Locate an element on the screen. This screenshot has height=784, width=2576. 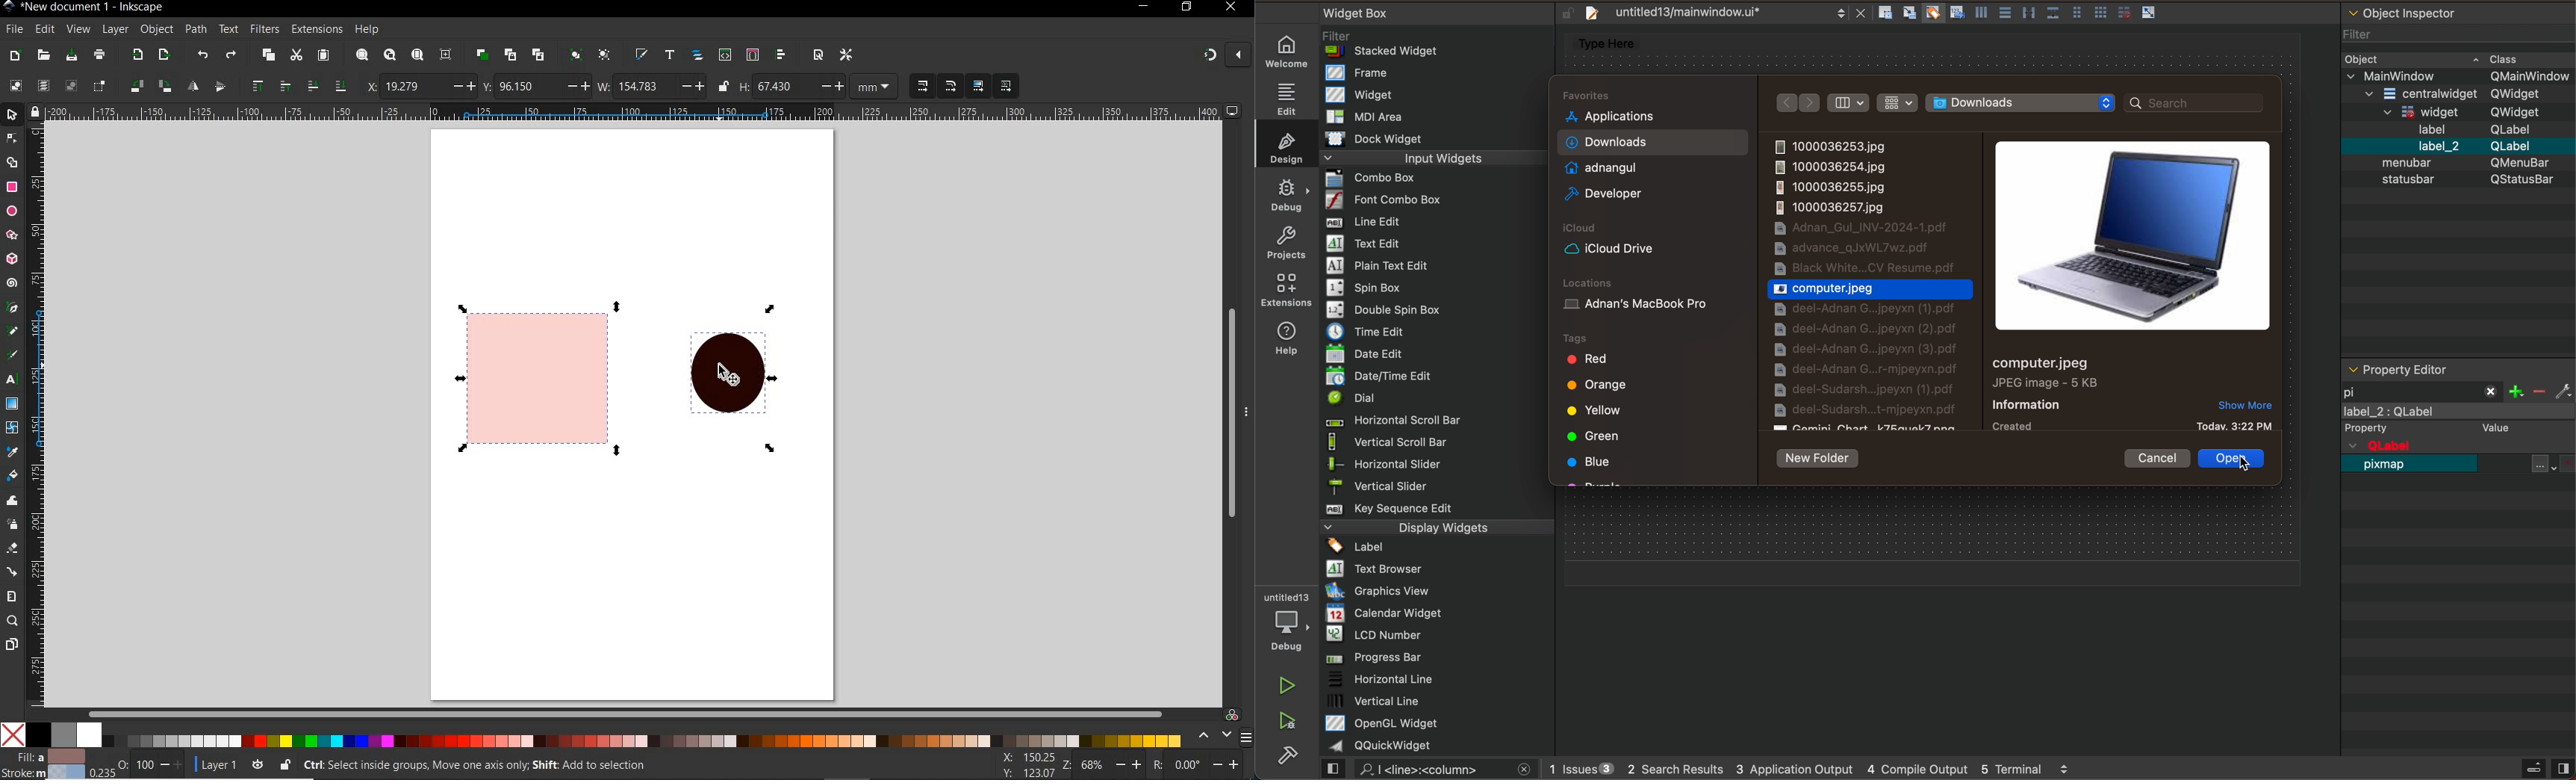
cancel is located at coordinates (2164, 458).